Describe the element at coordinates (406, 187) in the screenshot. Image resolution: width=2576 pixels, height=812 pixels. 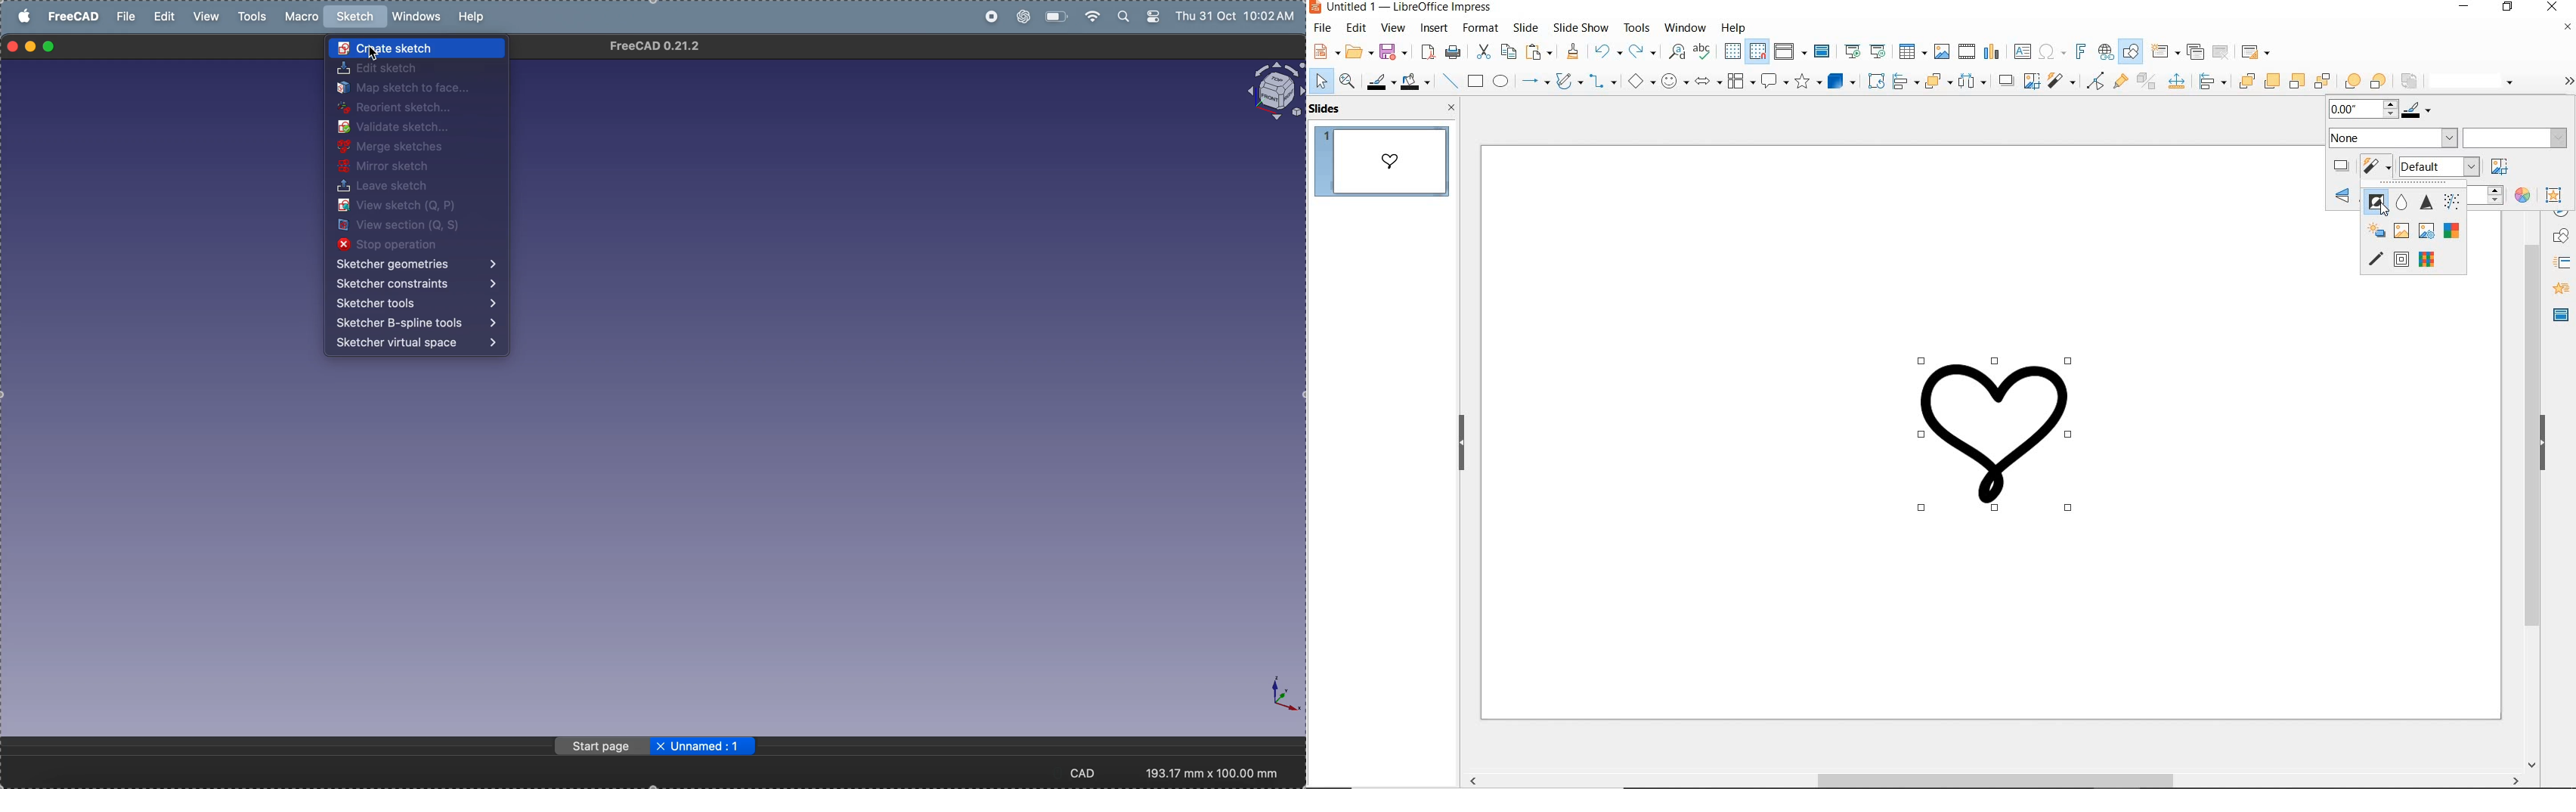
I see `leave sketch` at that location.